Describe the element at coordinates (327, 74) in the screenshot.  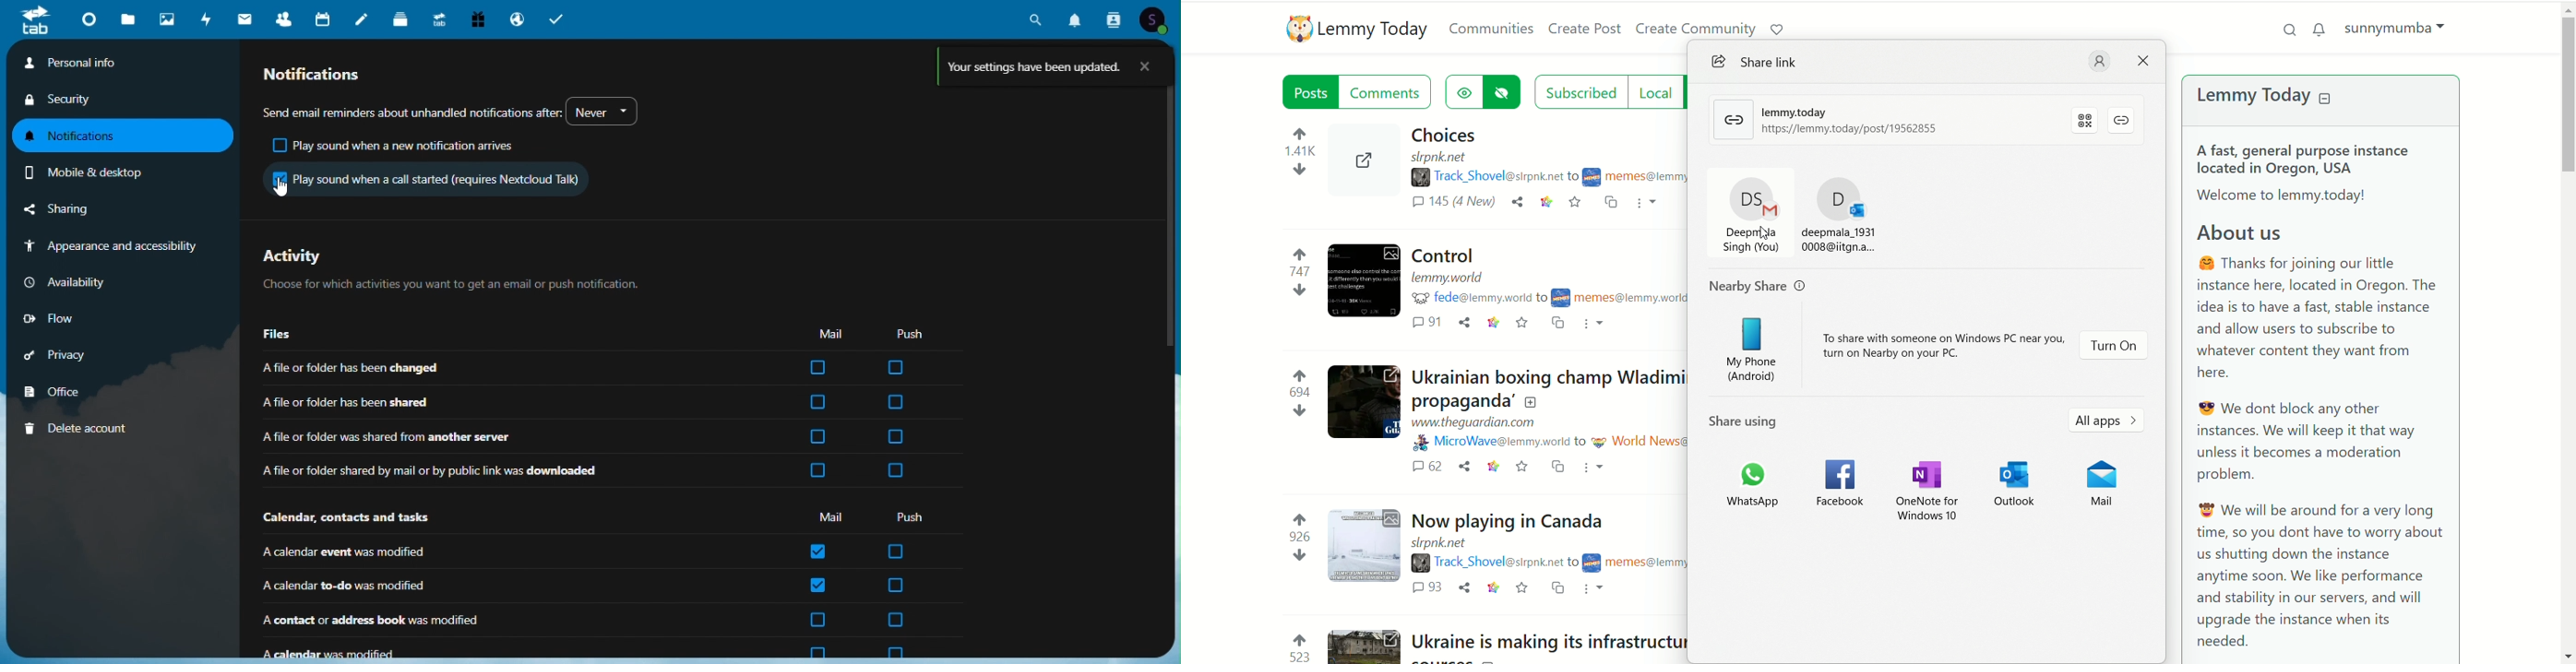
I see `Notifications` at that location.